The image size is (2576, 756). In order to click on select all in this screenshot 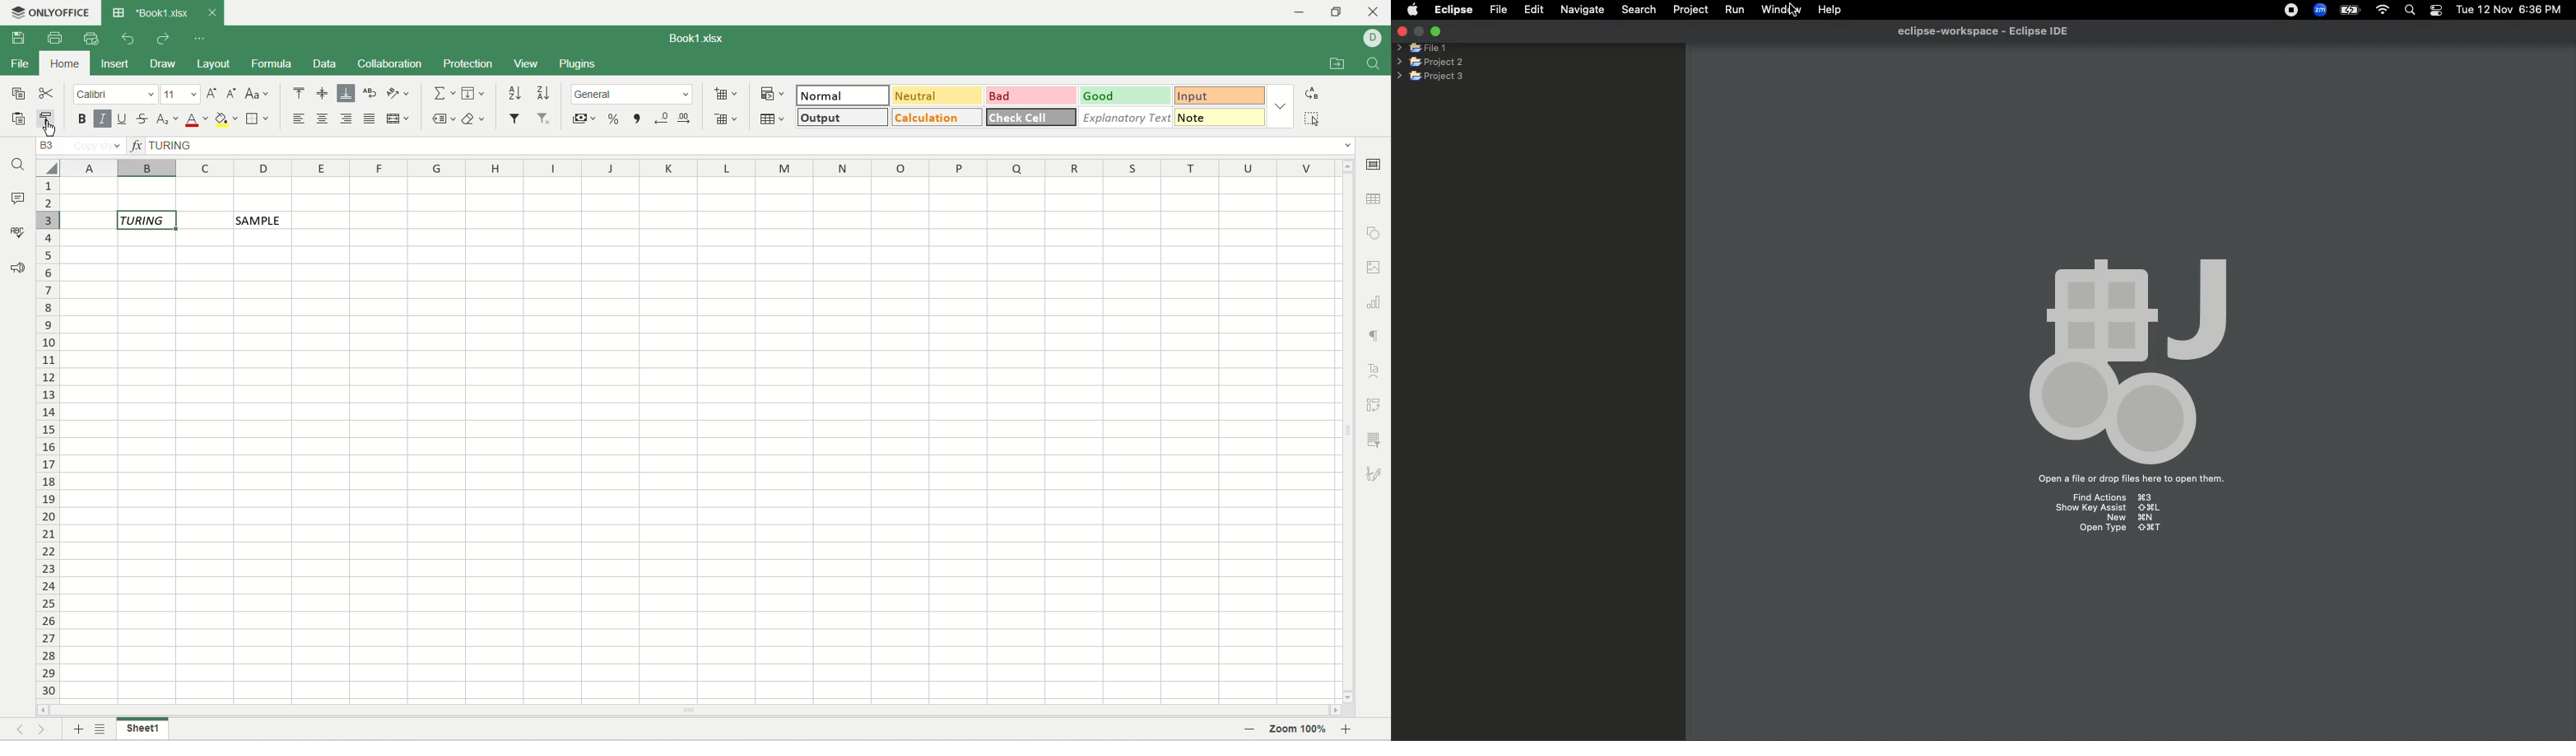, I will do `click(47, 167)`.